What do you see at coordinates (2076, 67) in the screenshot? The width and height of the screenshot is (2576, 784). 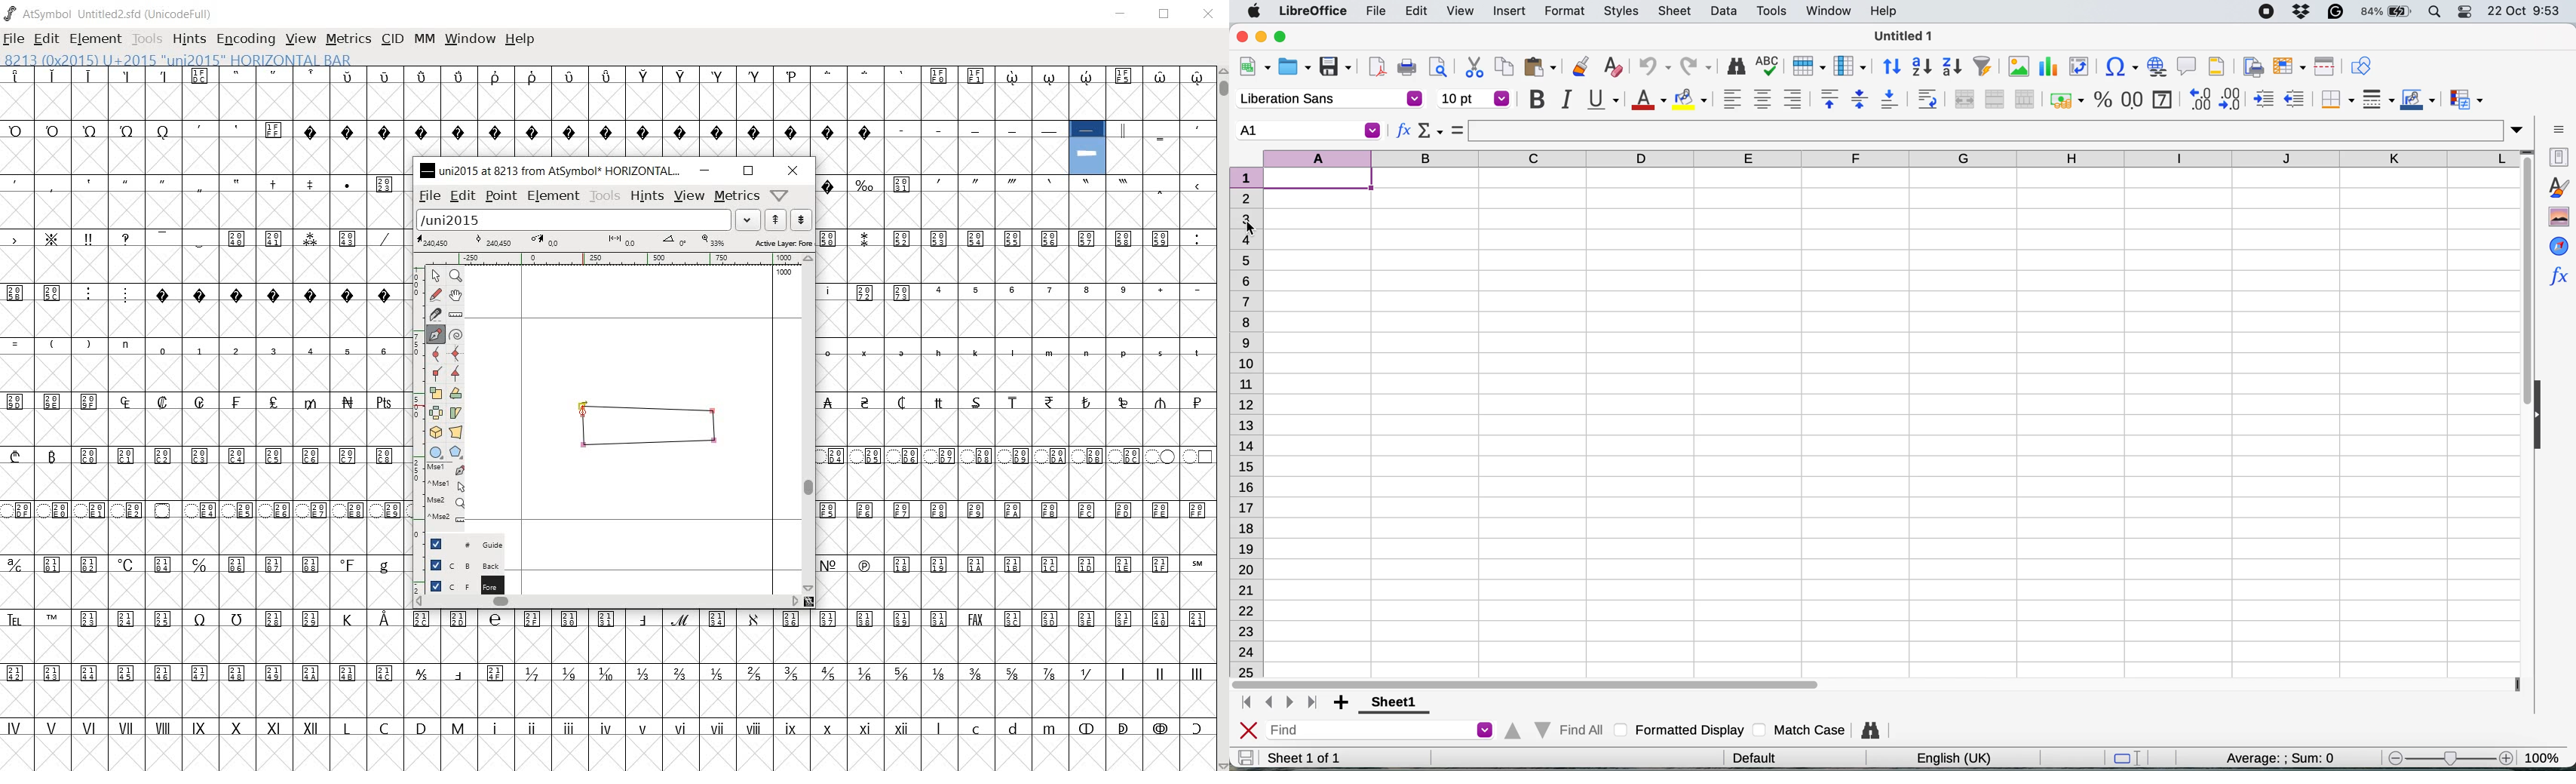 I see `insert or edit pivot table` at bounding box center [2076, 67].